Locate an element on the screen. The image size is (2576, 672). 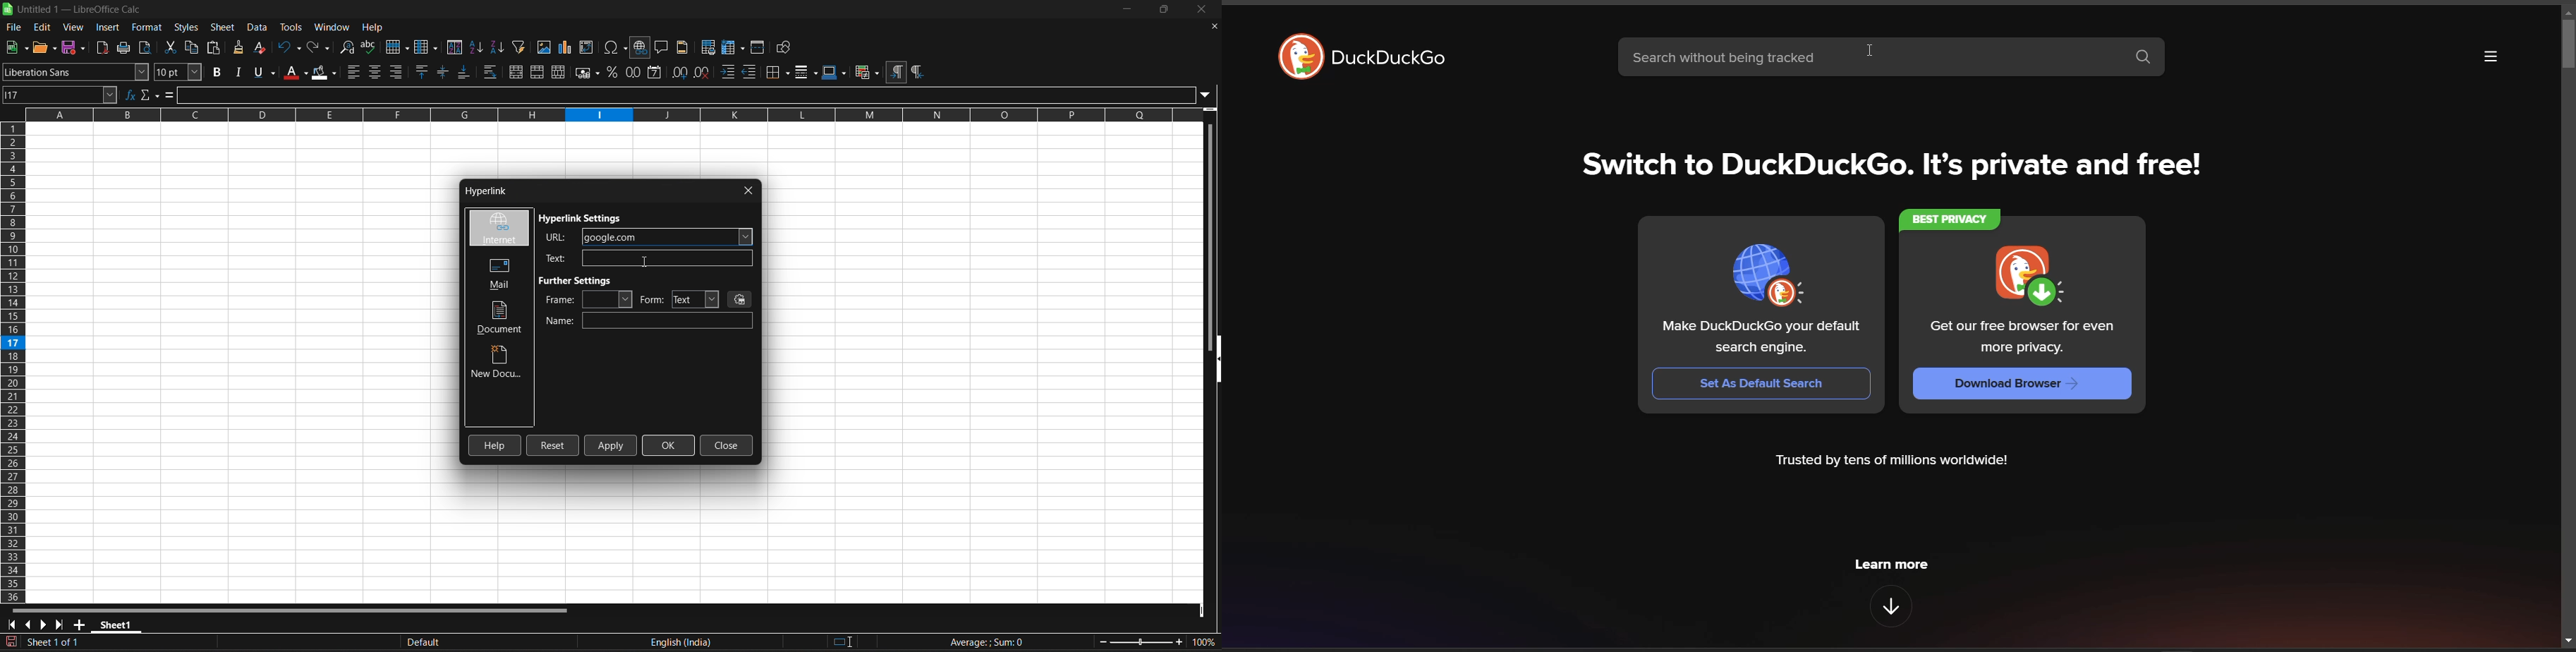
add new sheet is located at coordinates (78, 625).